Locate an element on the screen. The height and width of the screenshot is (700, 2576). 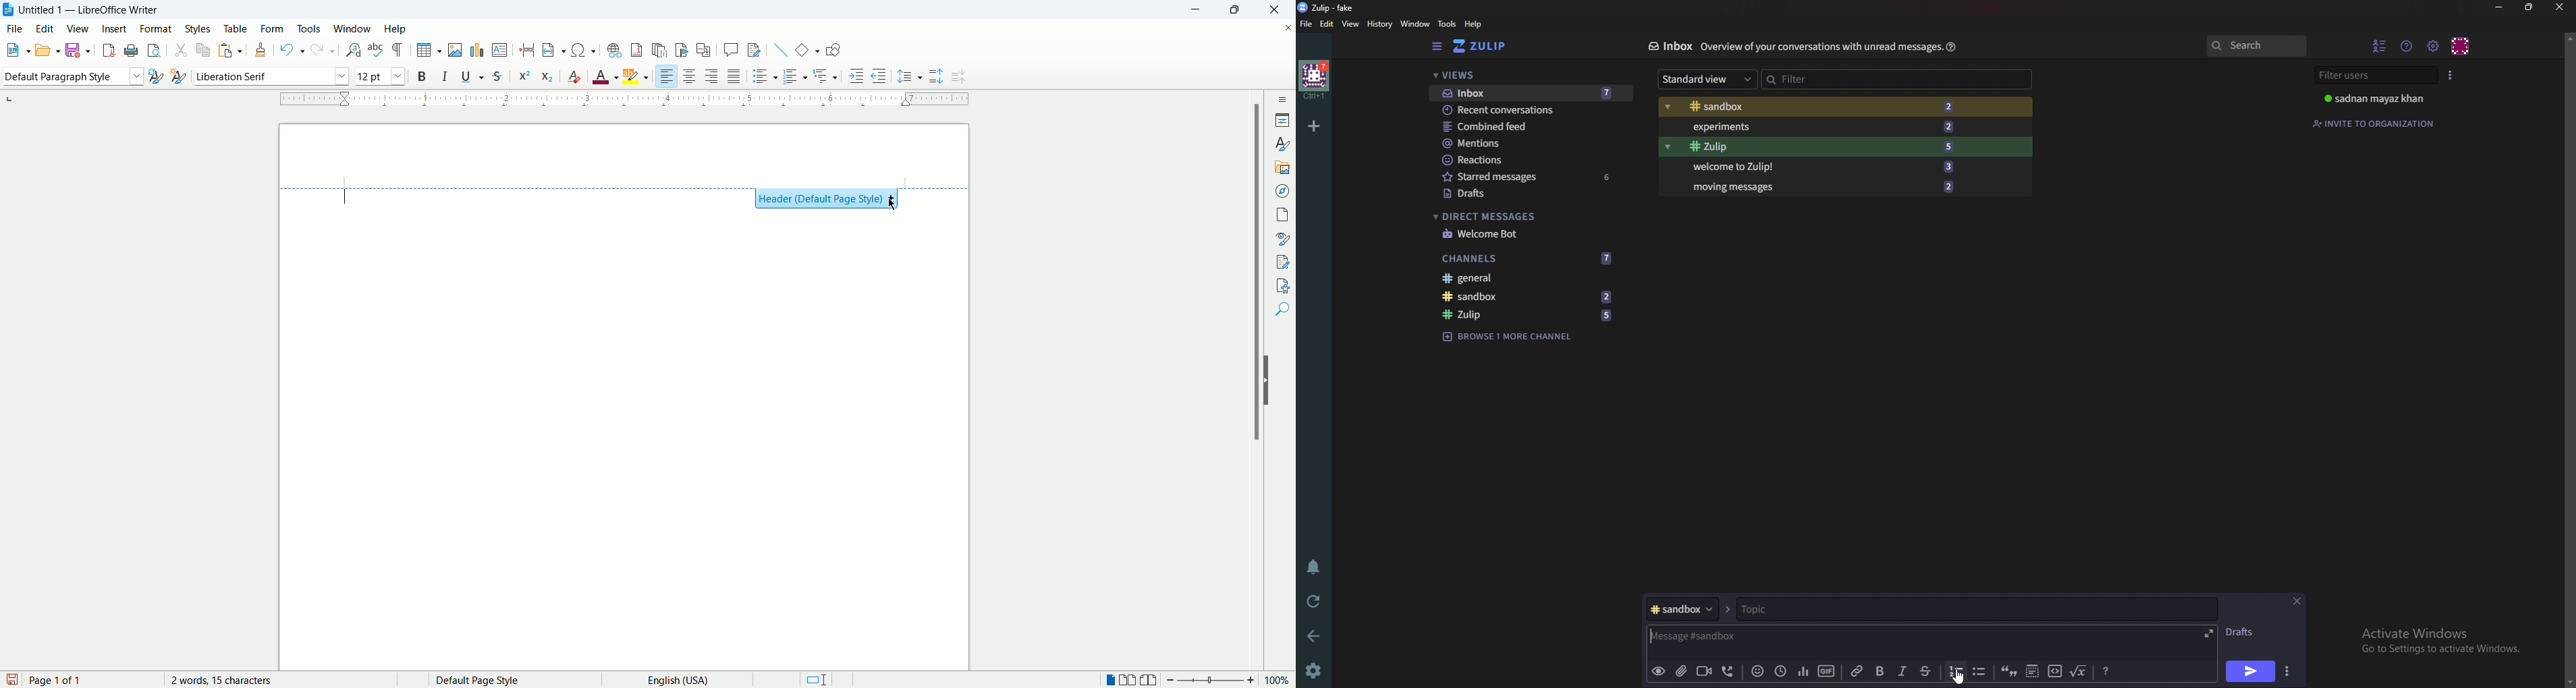
increase paragraph spacing is located at coordinates (937, 76).